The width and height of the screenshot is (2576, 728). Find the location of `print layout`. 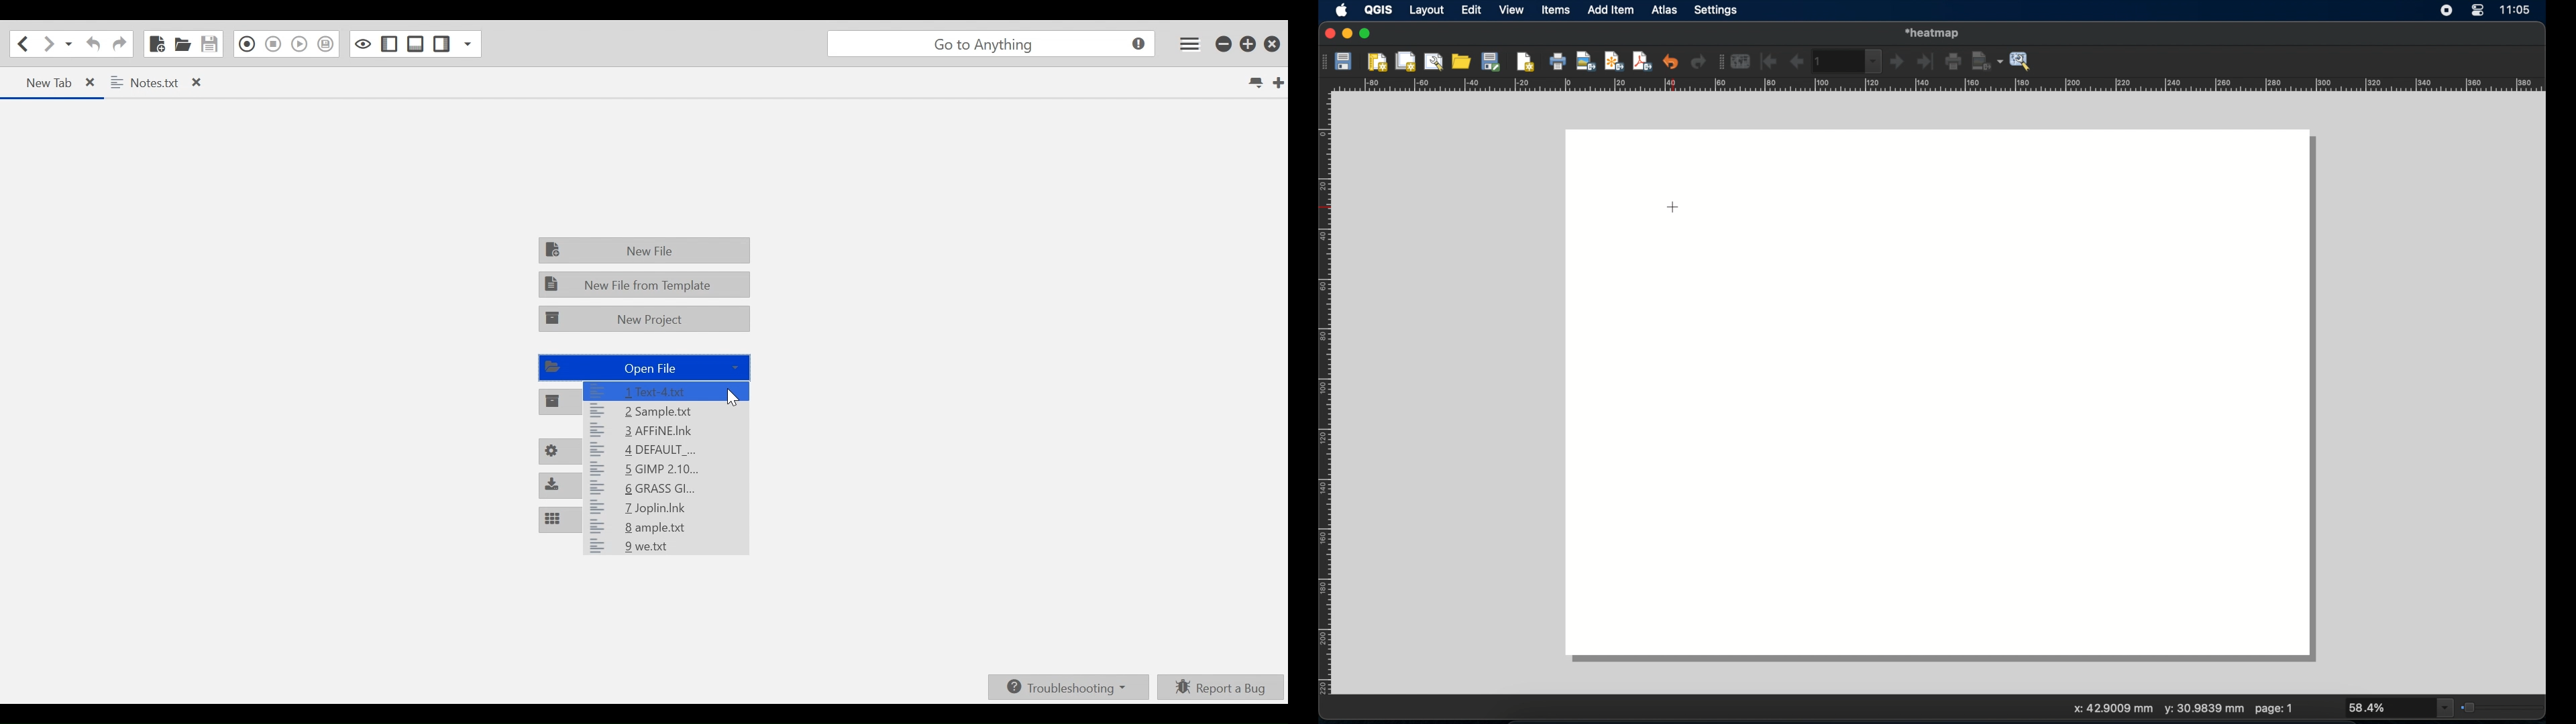

print layout is located at coordinates (1558, 62).